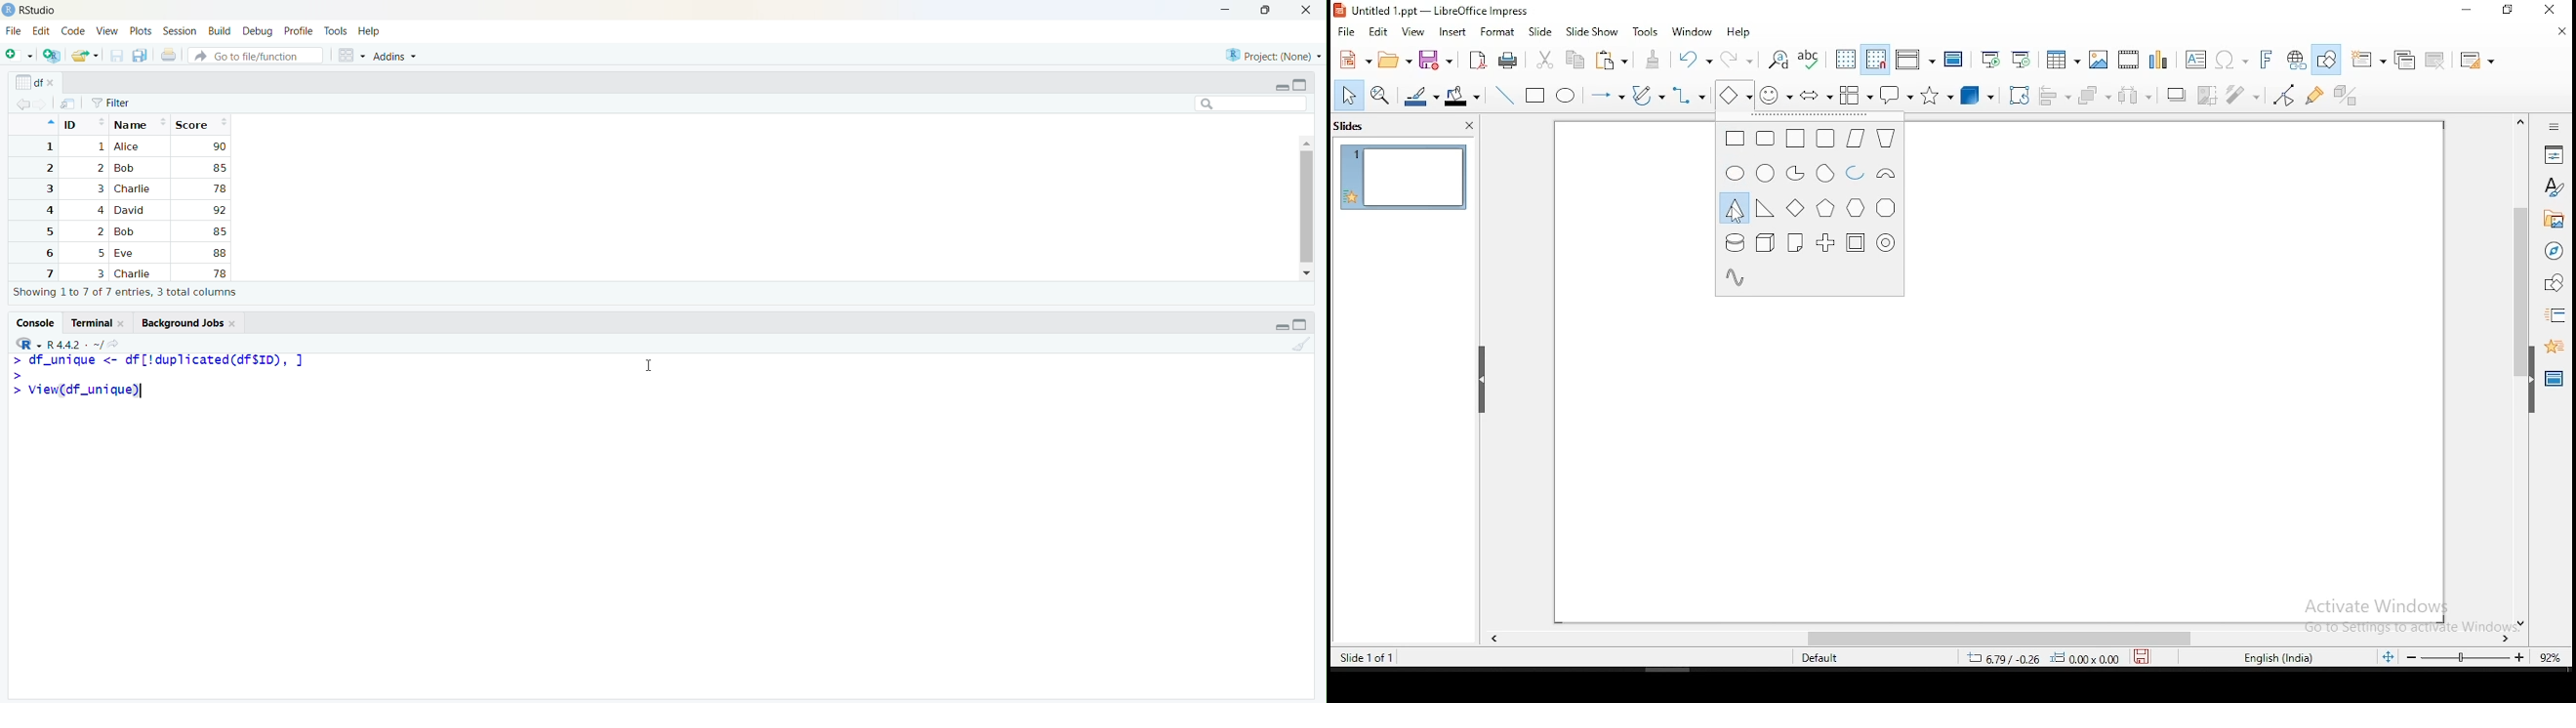 The height and width of the screenshot is (728, 2576). I want to click on save, so click(2142, 659).